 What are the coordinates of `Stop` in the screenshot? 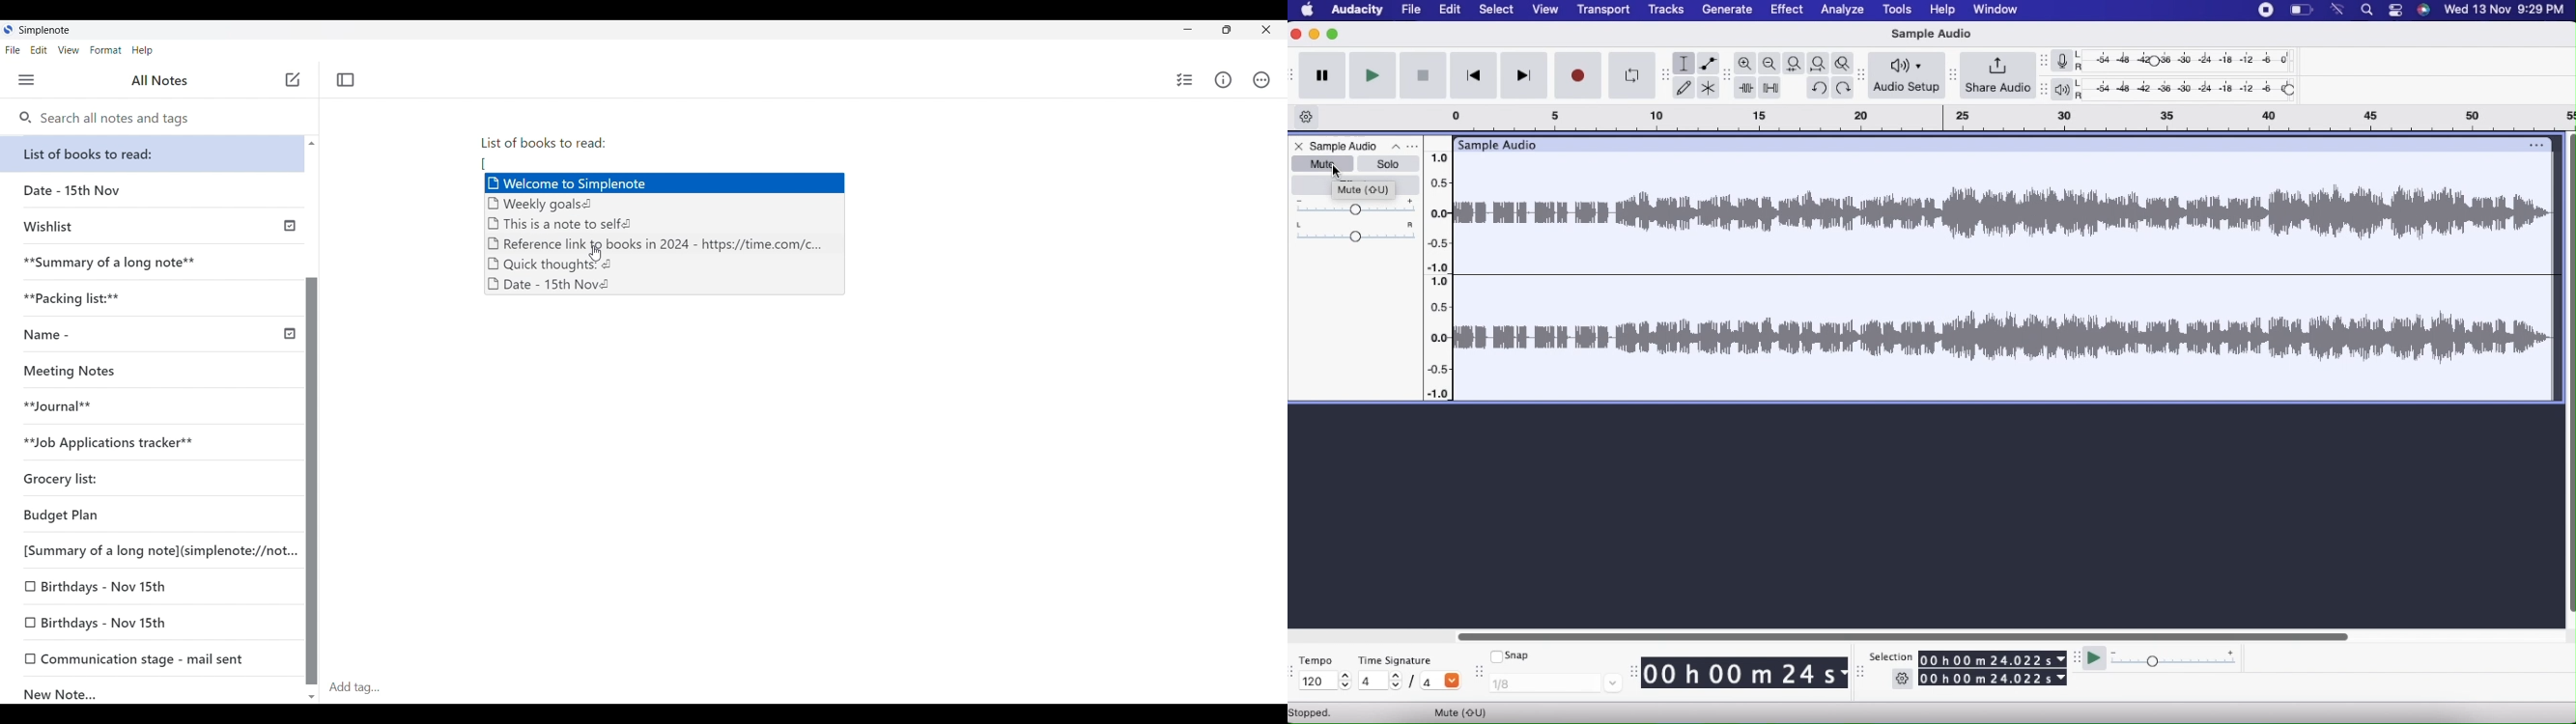 It's located at (1424, 75).